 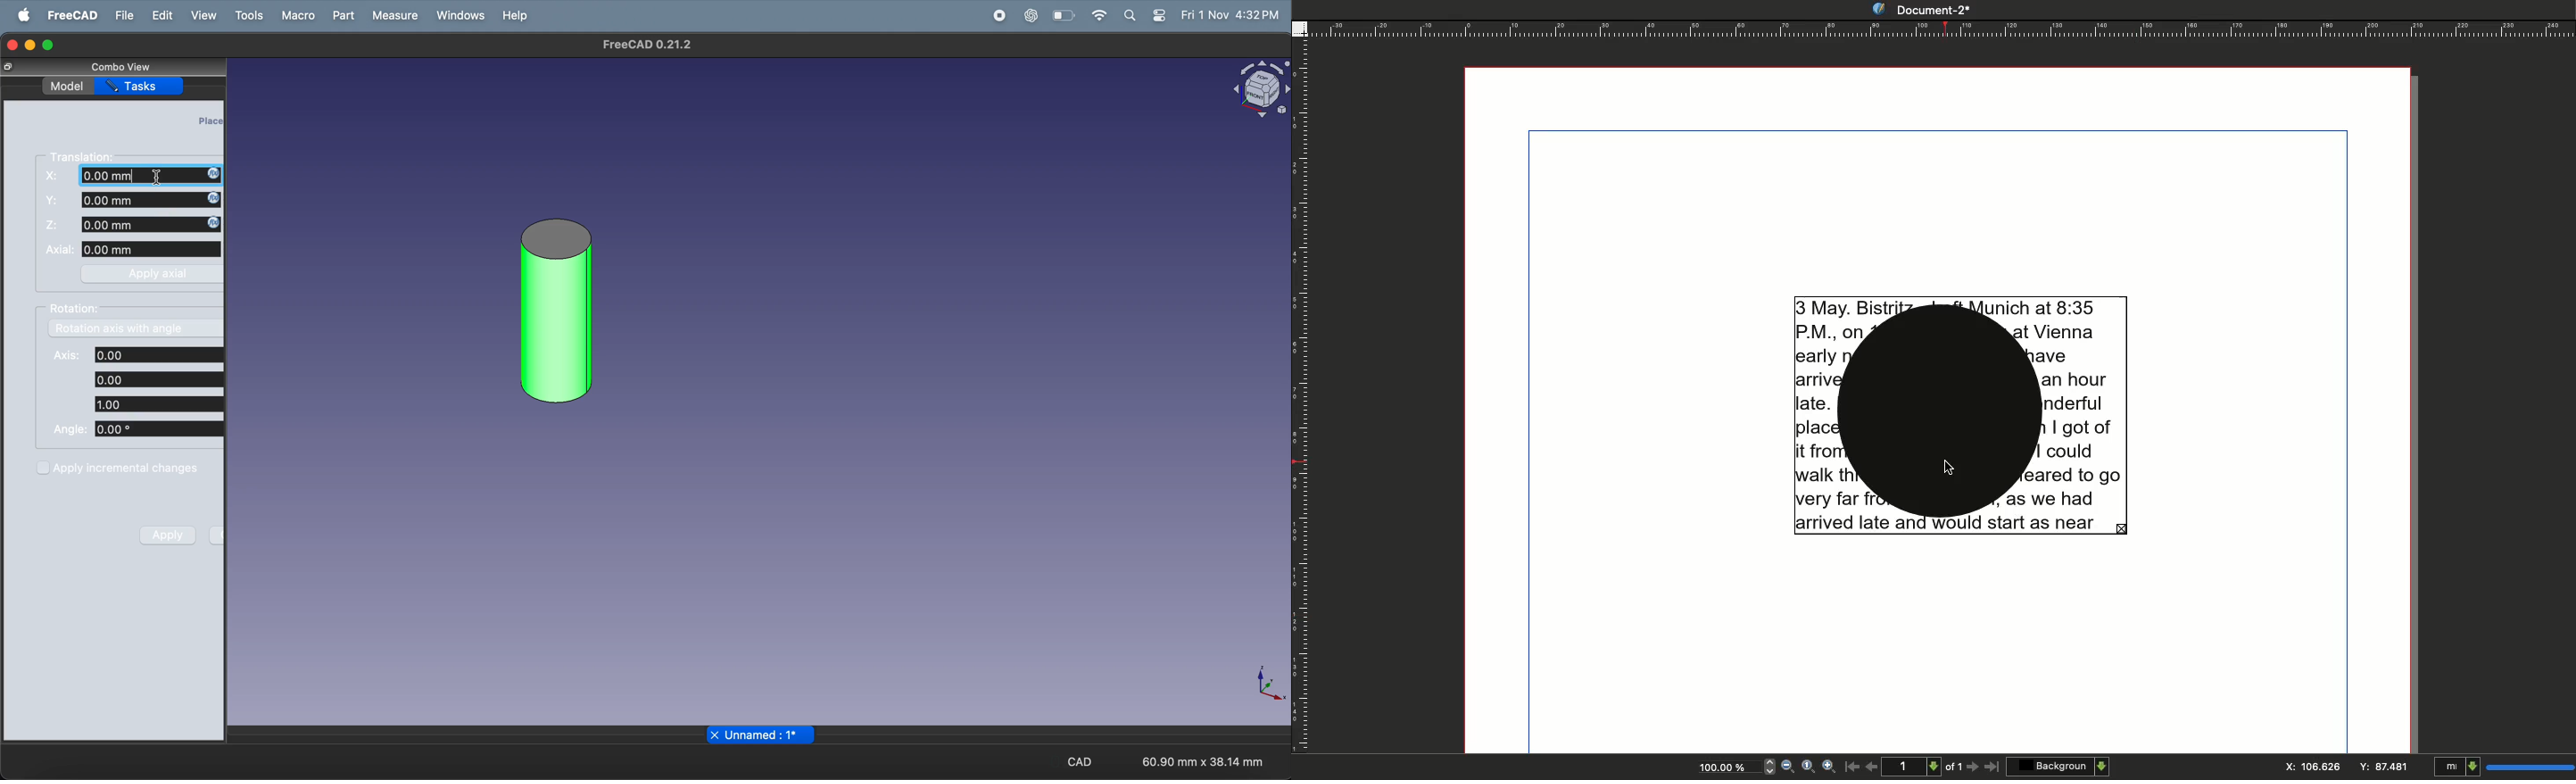 What do you see at coordinates (342, 15) in the screenshot?
I see `part` at bounding box center [342, 15].